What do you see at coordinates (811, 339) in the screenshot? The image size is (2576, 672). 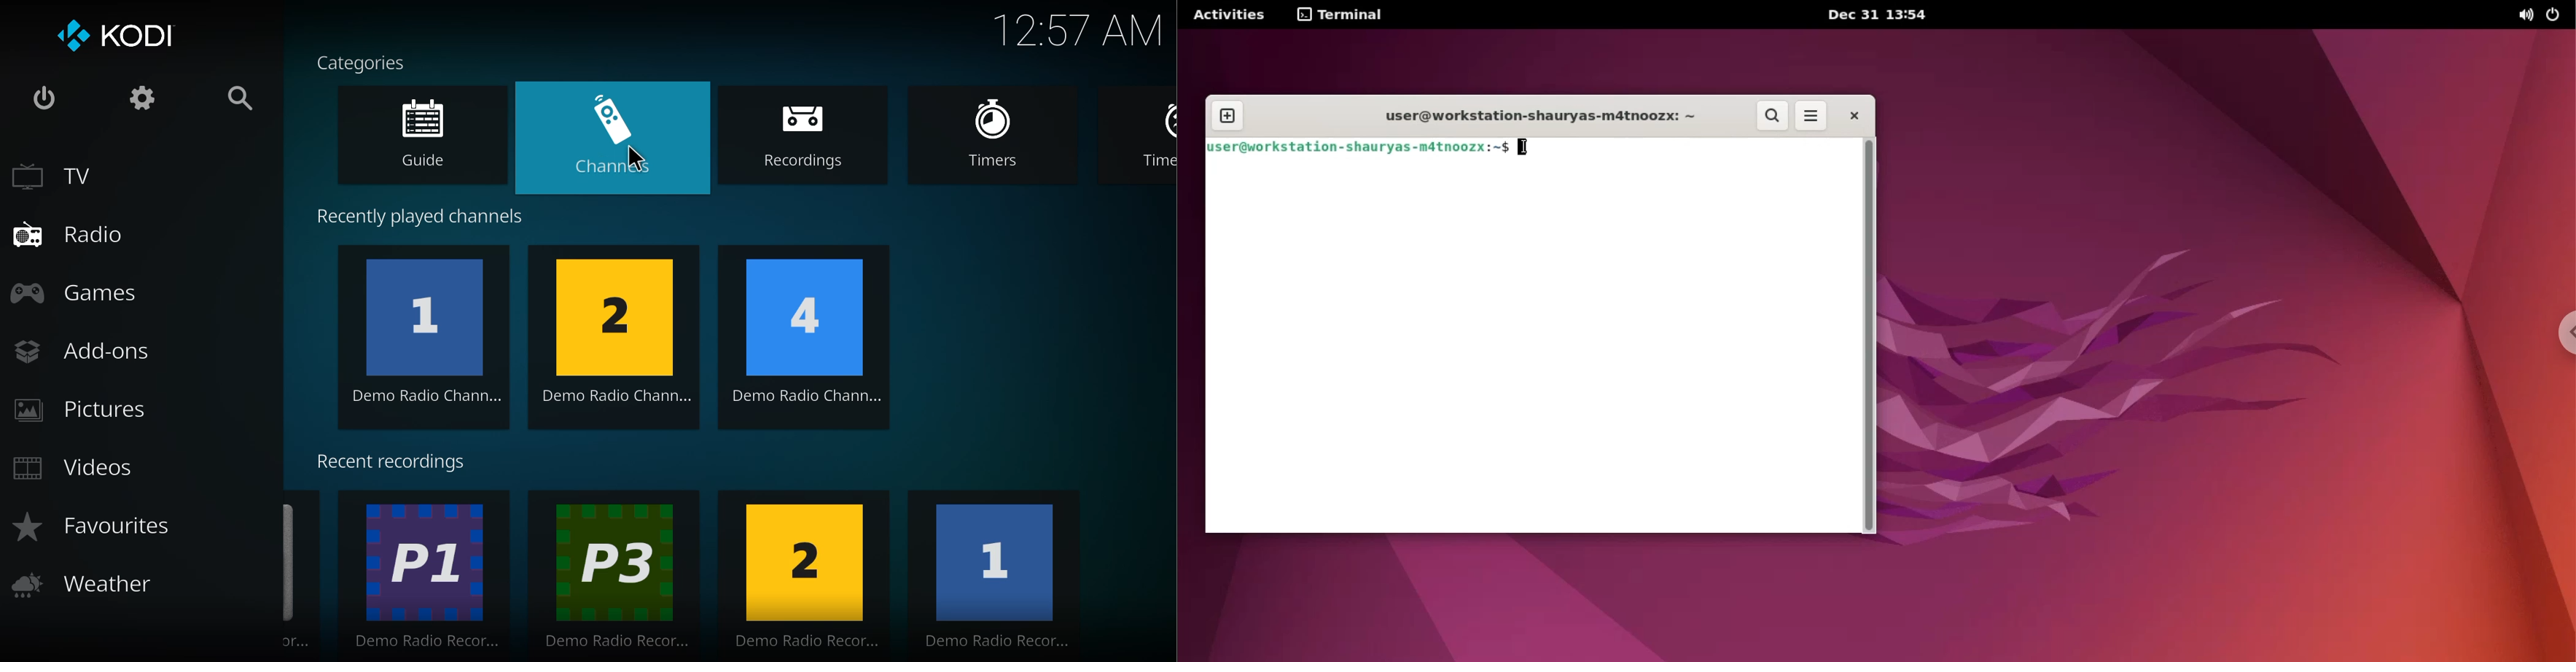 I see `4 Demo Radio Chann...` at bounding box center [811, 339].